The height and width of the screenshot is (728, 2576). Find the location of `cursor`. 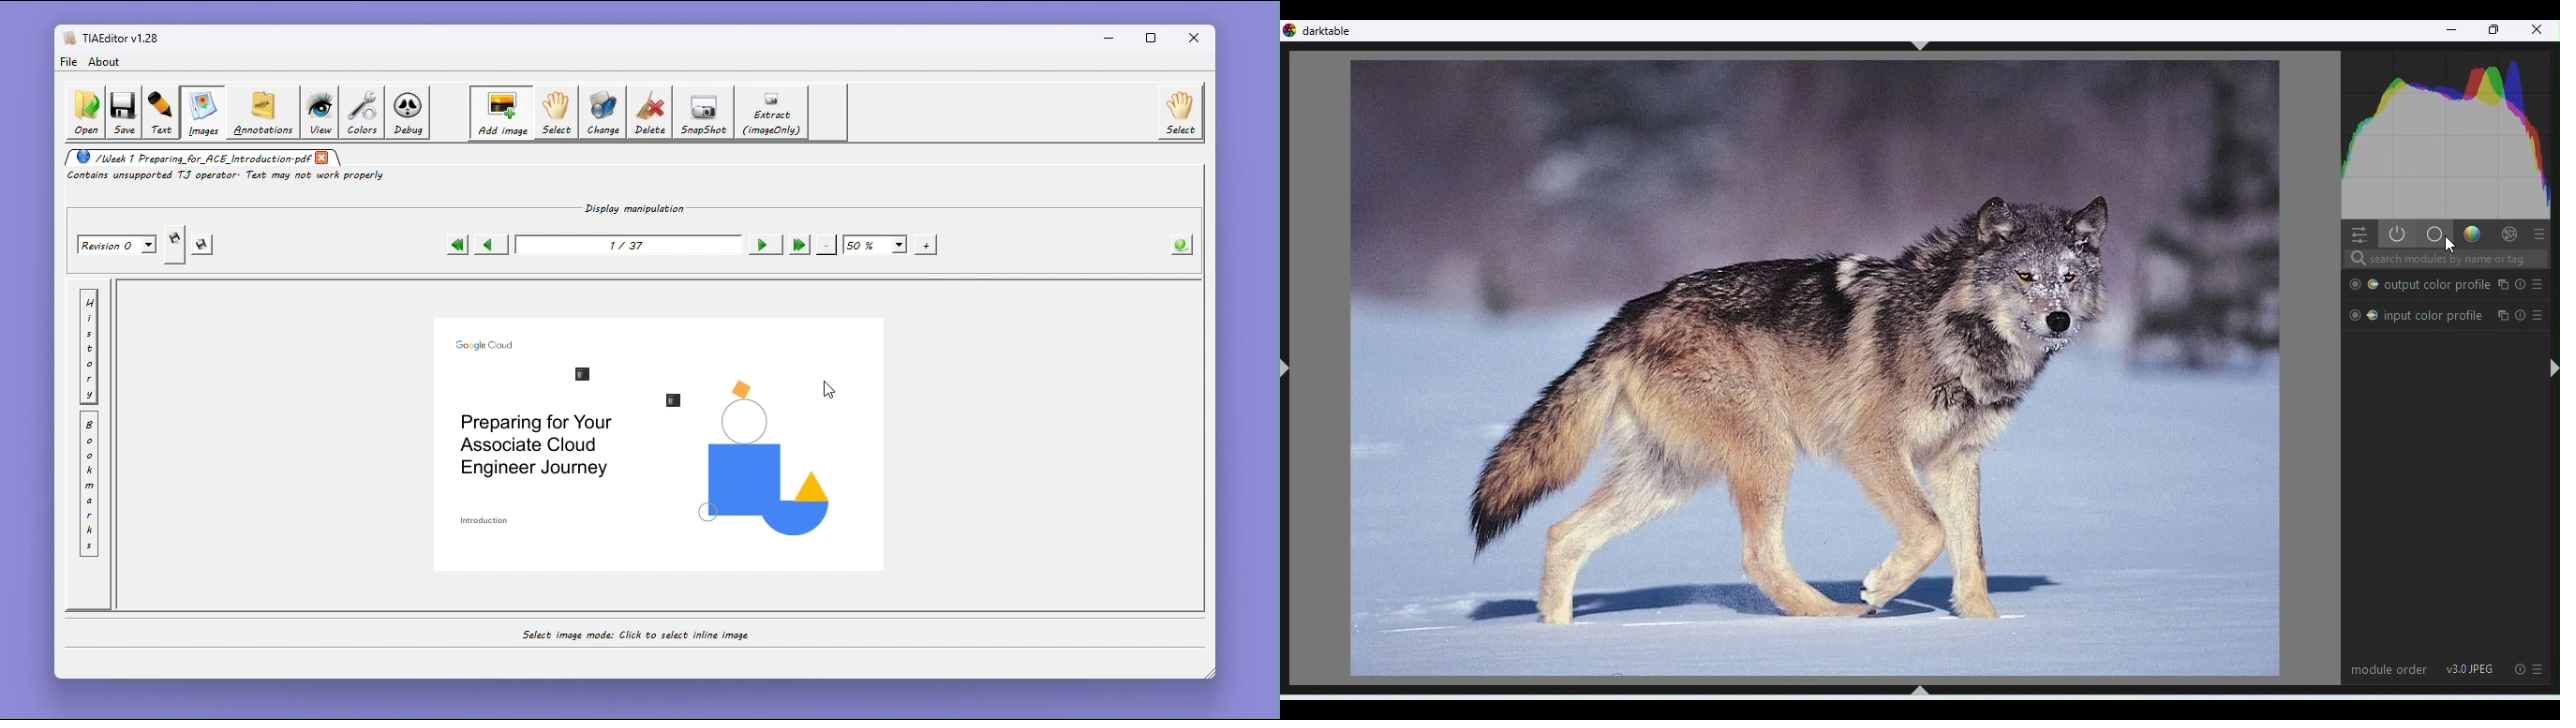

cursor is located at coordinates (2451, 245).